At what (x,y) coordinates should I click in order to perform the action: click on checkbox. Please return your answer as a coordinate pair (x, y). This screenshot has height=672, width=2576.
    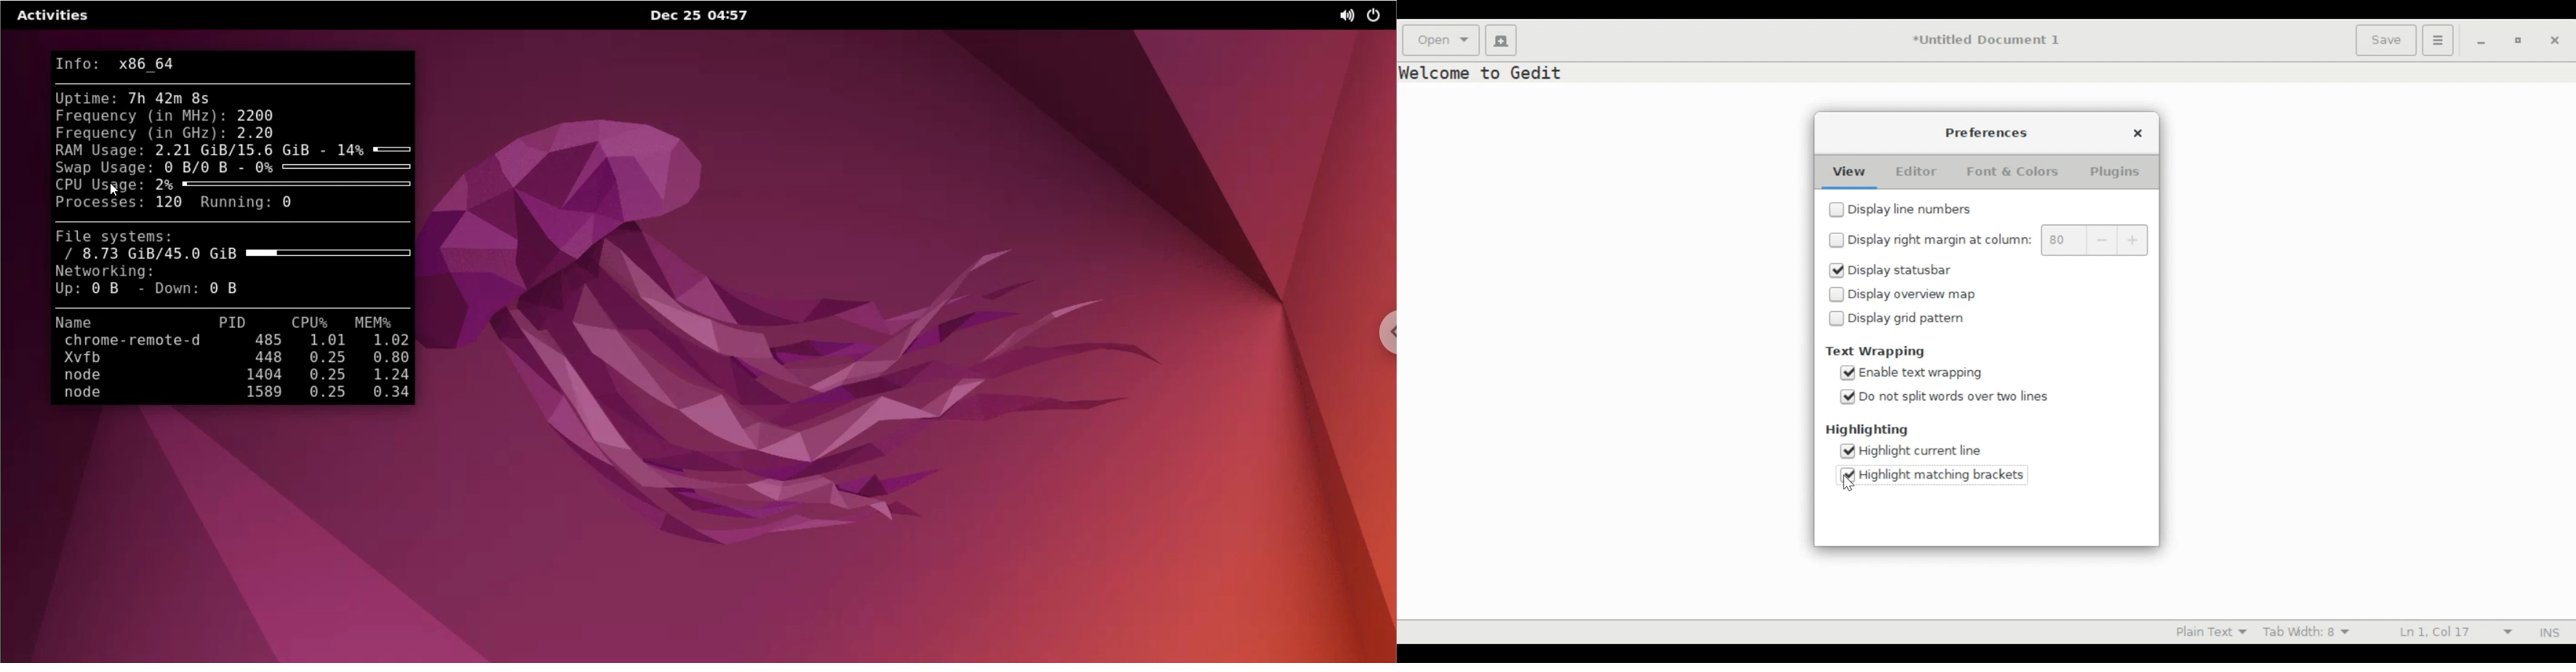
    Looking at the image, I should click on (1837, 209).